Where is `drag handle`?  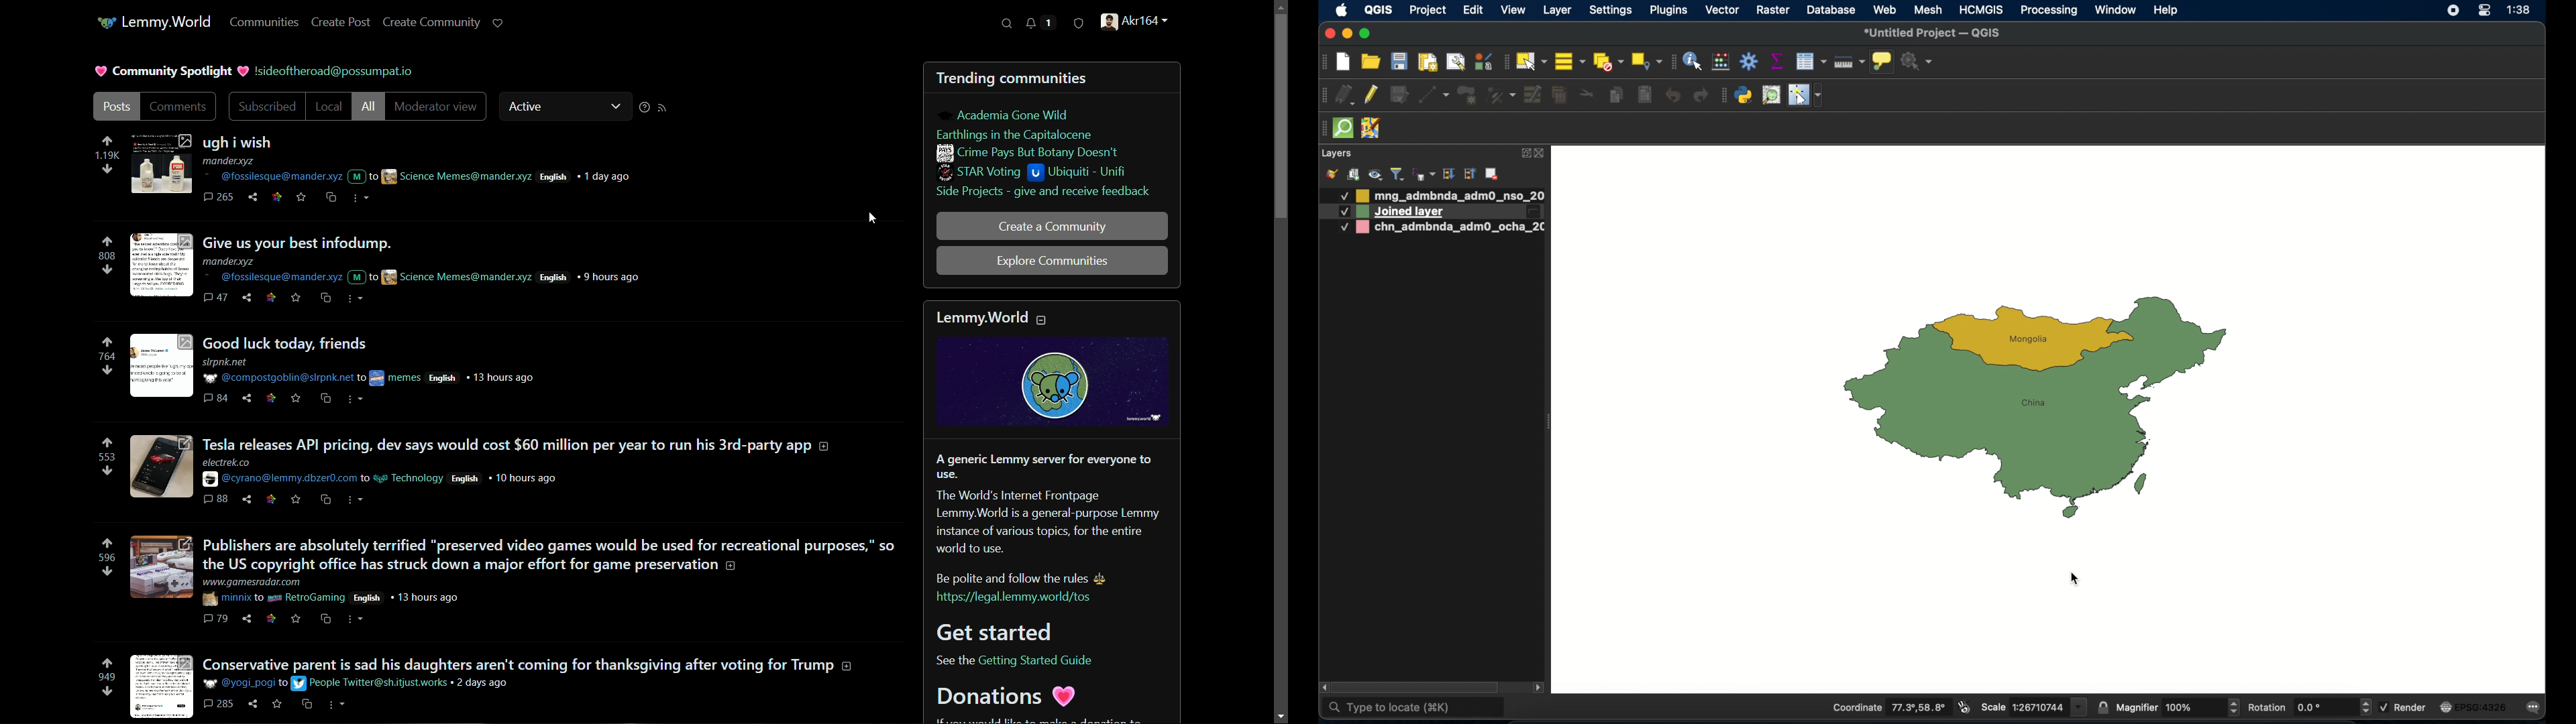
drag handle is located at coordinates (1322, 127).